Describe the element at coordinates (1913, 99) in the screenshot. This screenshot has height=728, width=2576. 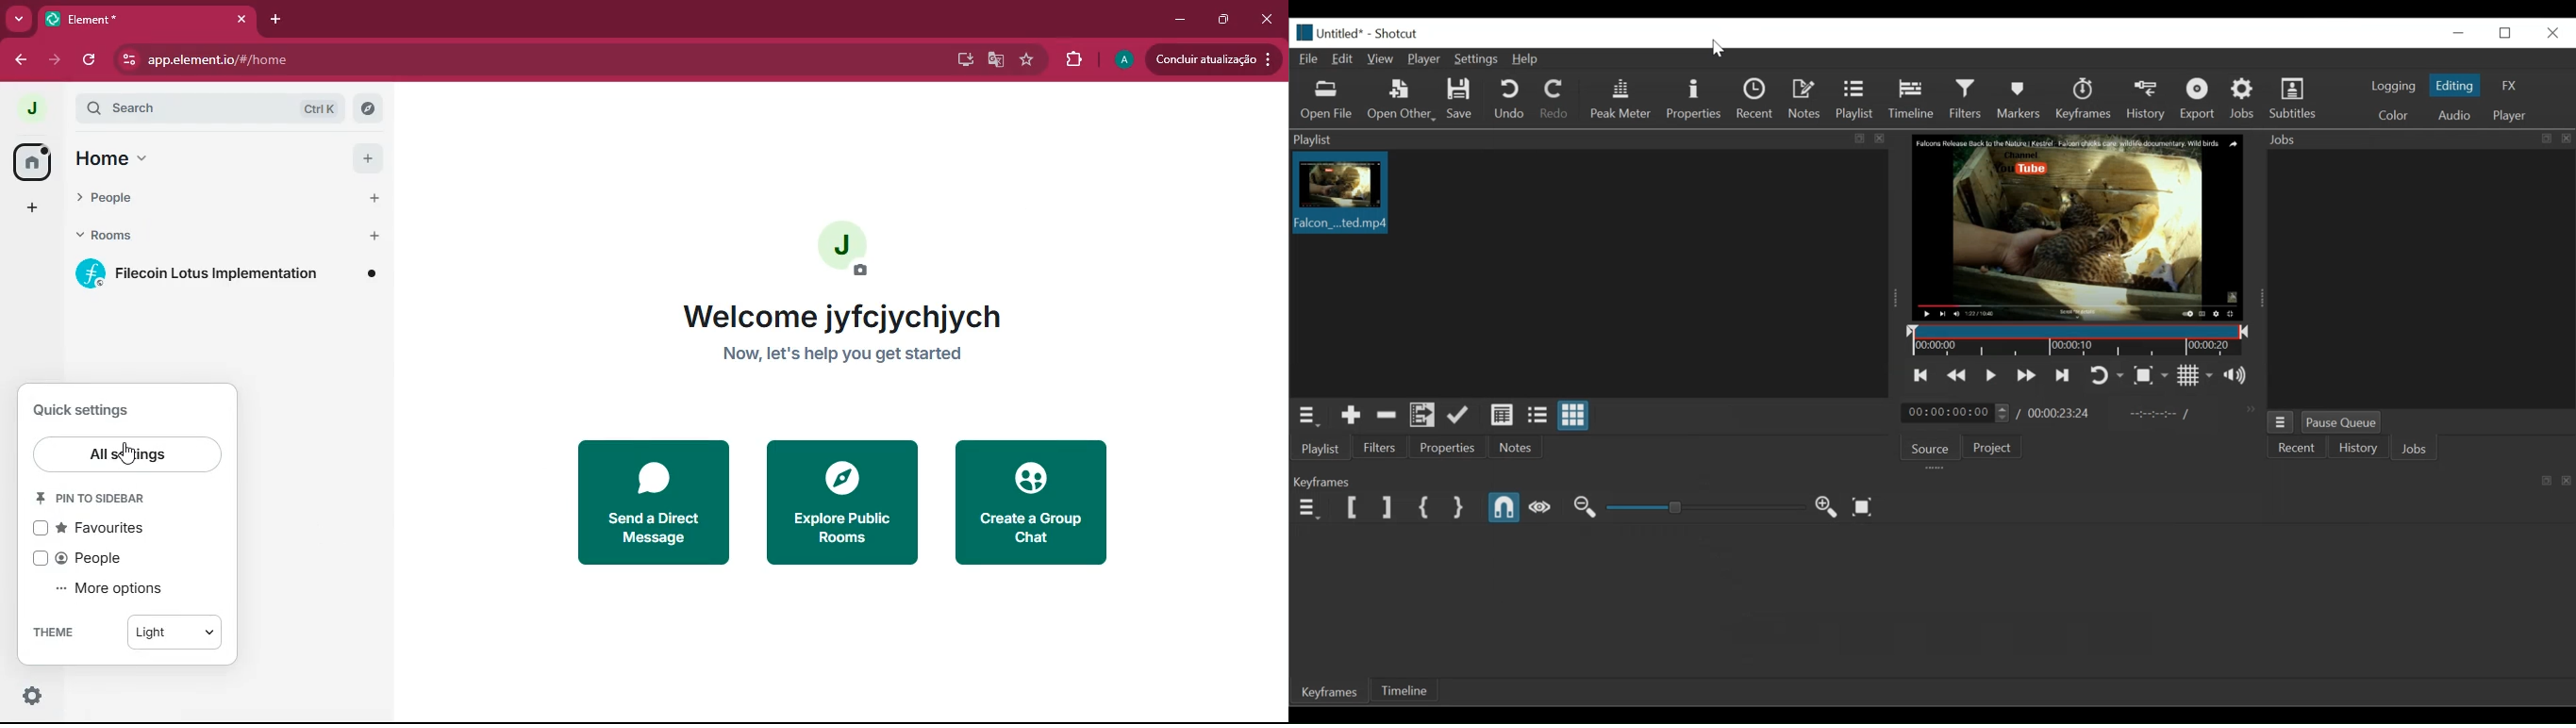
I see `Timeline` at that location.